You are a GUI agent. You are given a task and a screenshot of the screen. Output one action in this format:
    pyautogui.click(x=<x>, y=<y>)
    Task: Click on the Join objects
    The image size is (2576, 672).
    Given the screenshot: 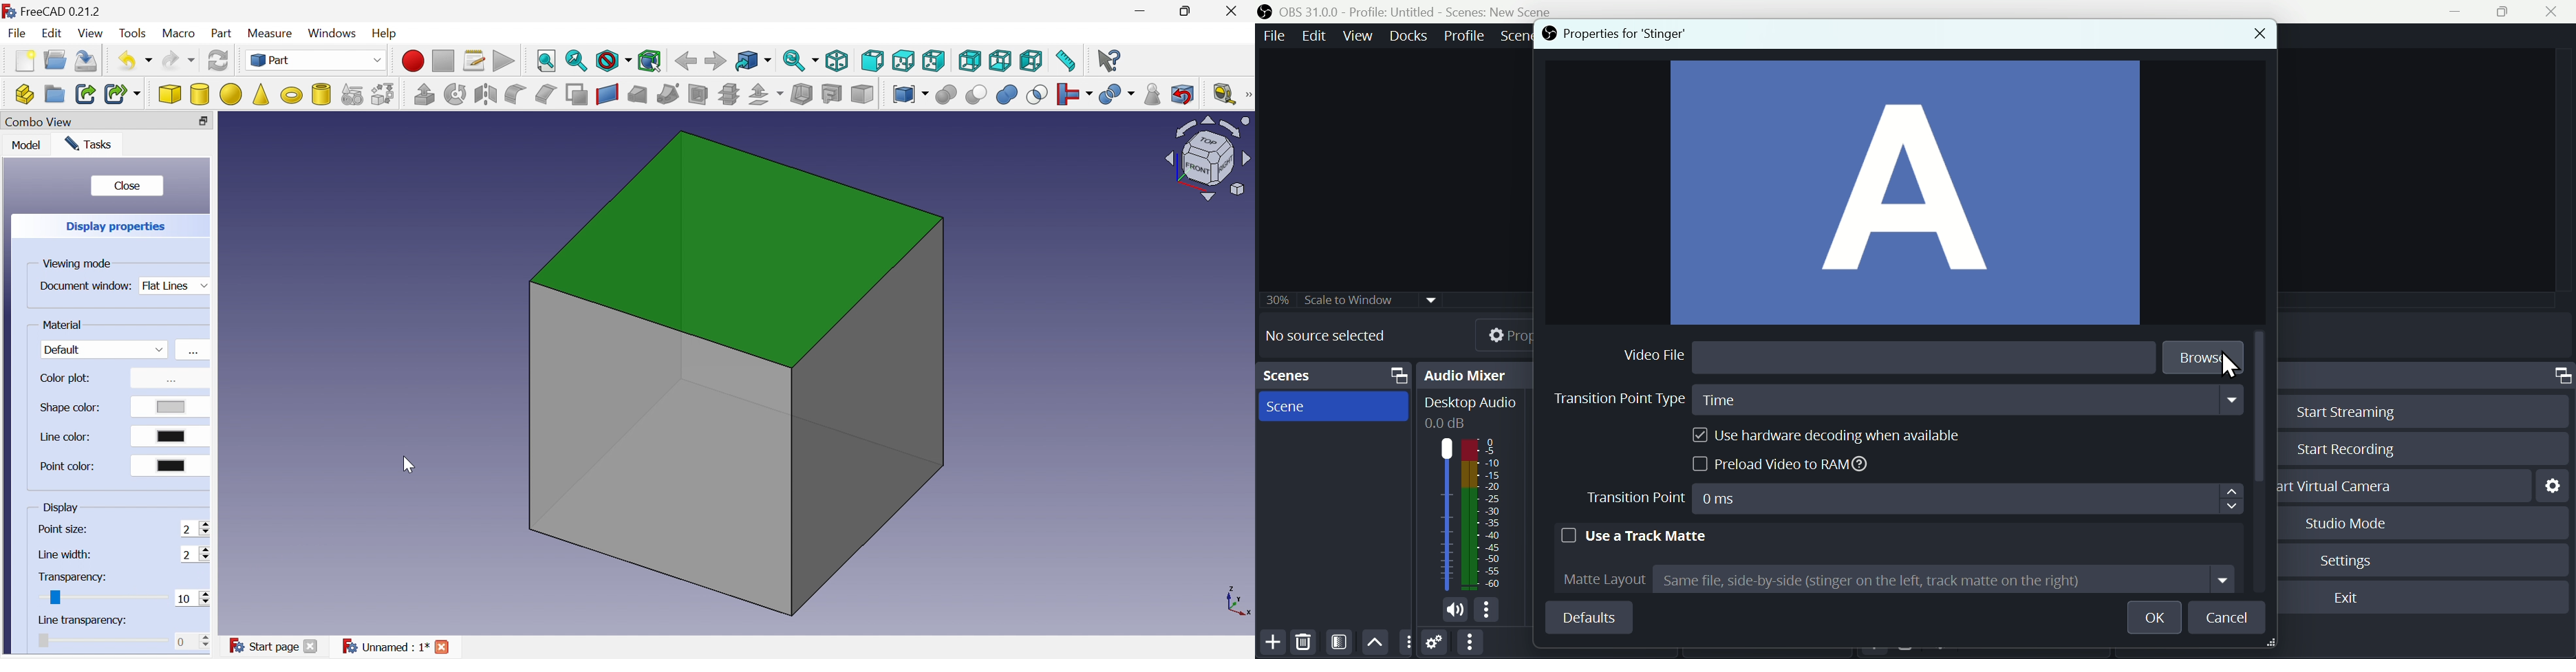 What is the action you would take?
    pyautogui.click(x=1077, y=94)
    